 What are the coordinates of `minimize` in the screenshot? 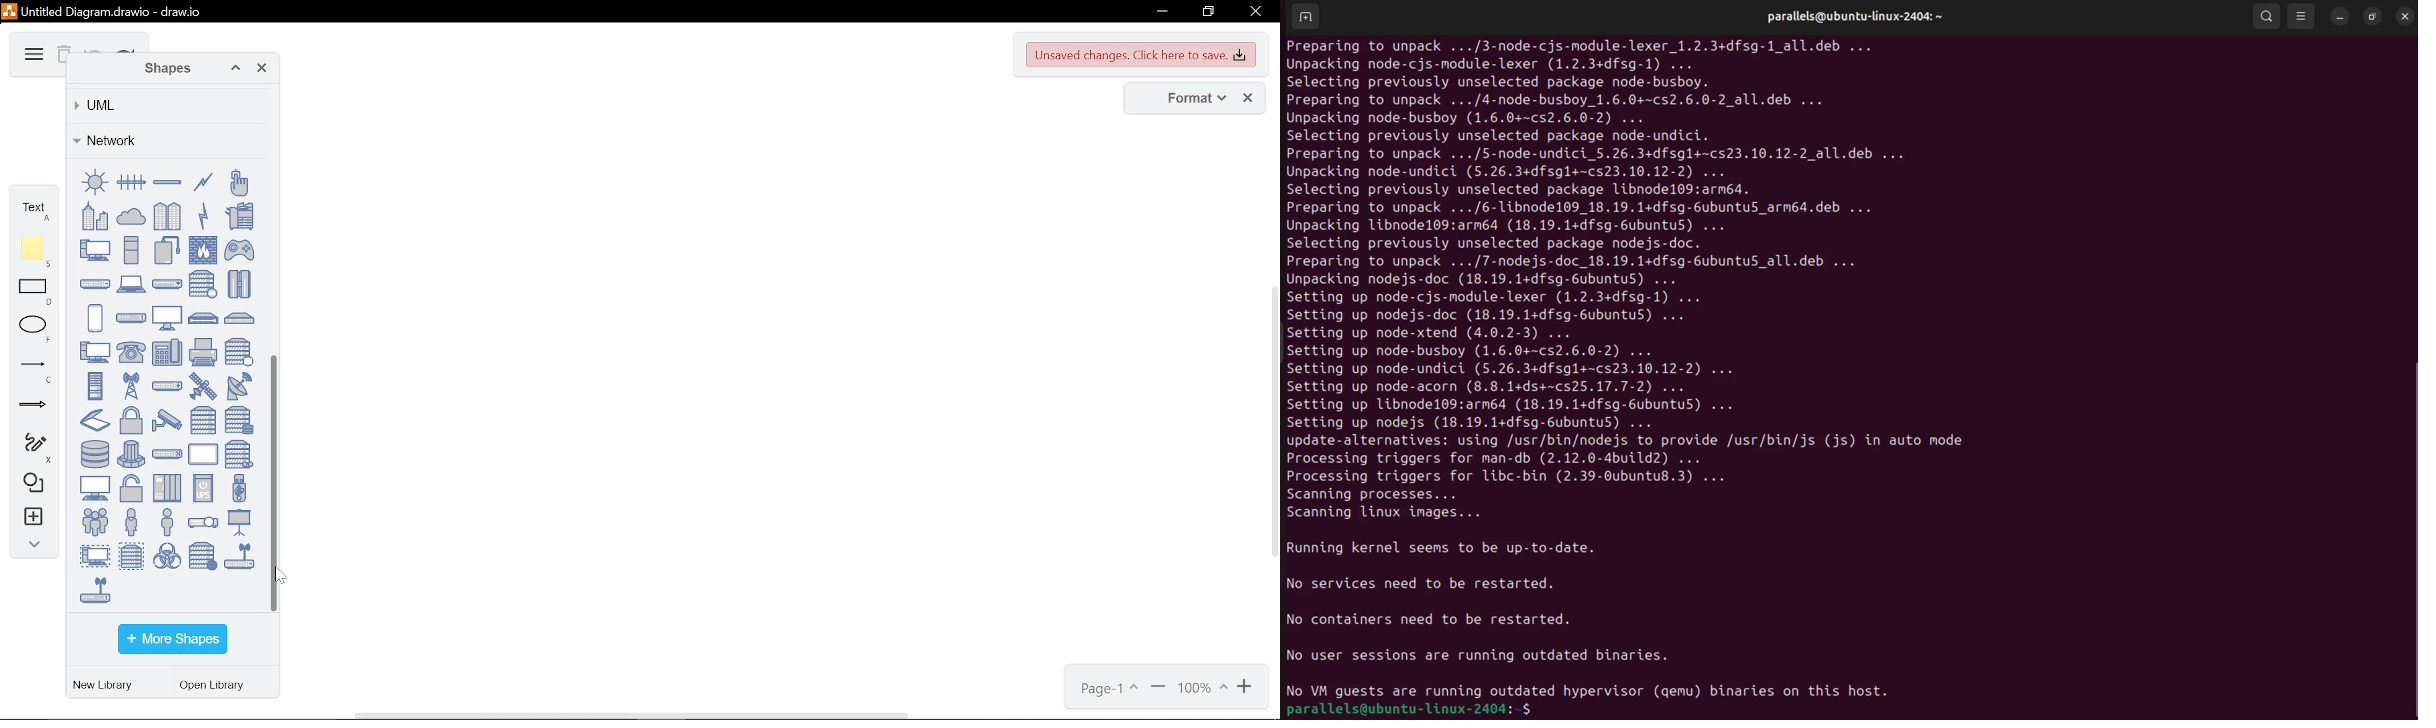 It's located at (1160, 12).